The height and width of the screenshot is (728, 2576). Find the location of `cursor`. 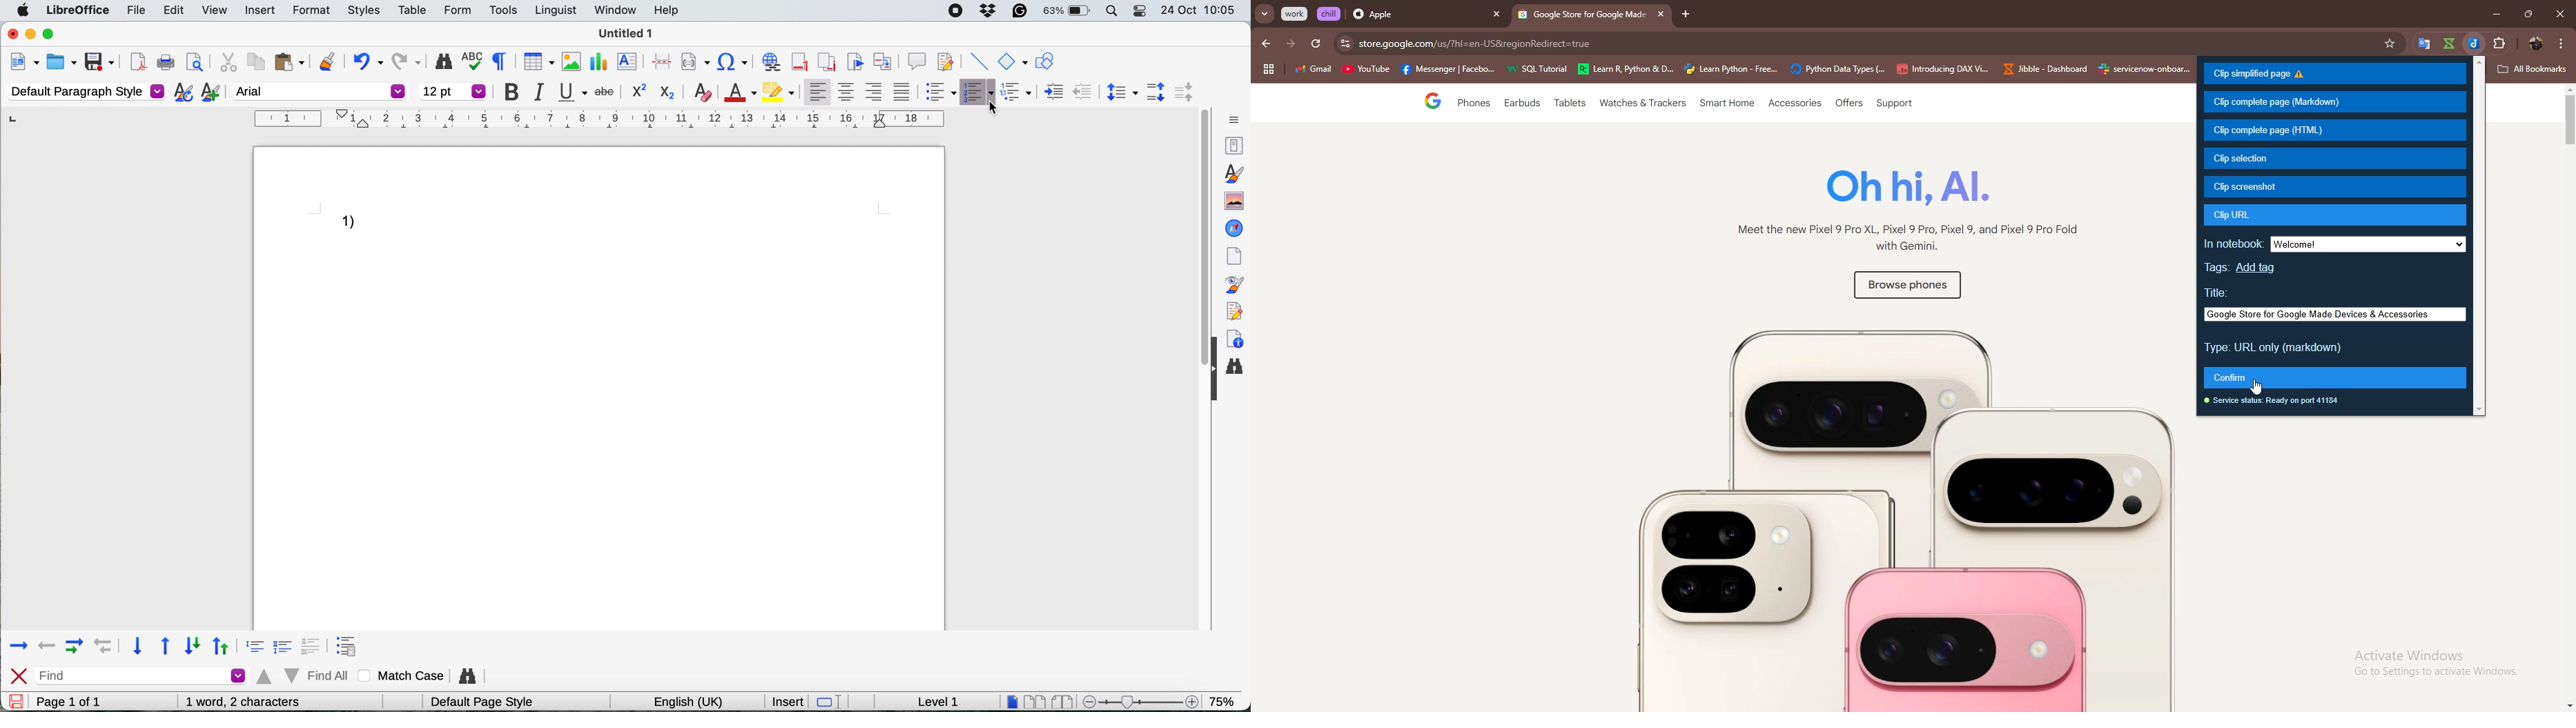

cursor is located at coordinates (995, 107).